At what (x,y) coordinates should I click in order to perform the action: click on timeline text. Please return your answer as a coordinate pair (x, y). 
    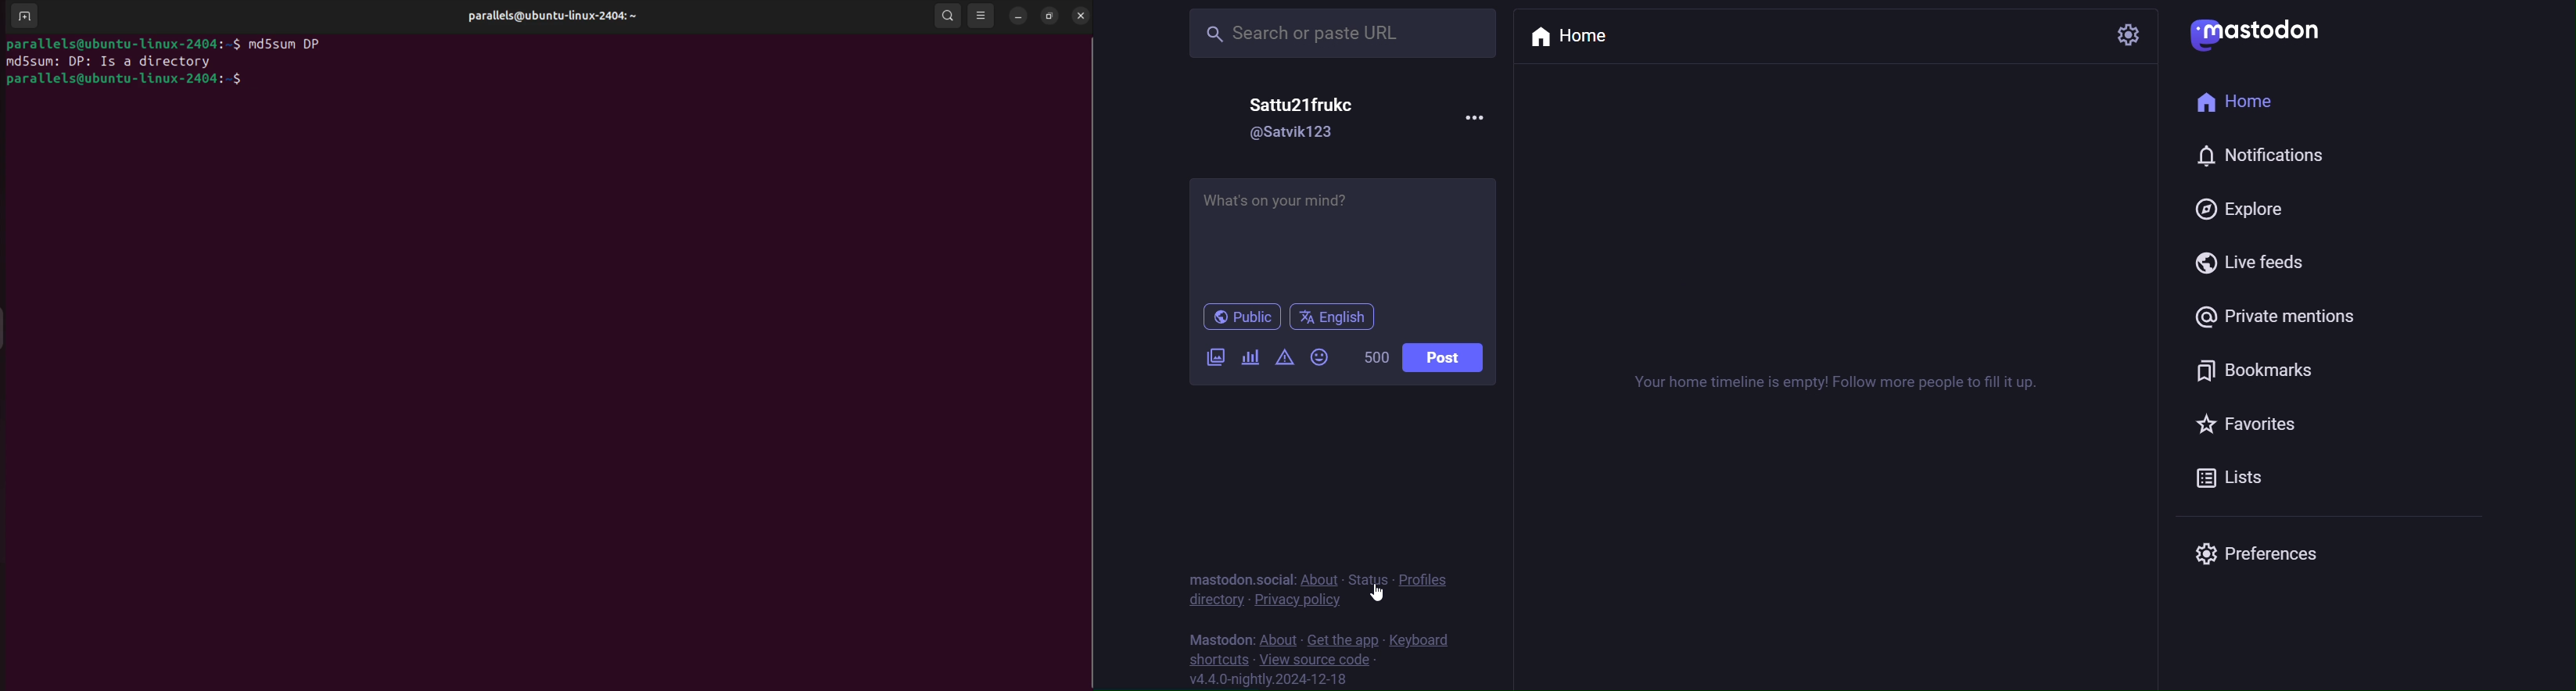
    Looking at the image, I should click on (1841, 381).